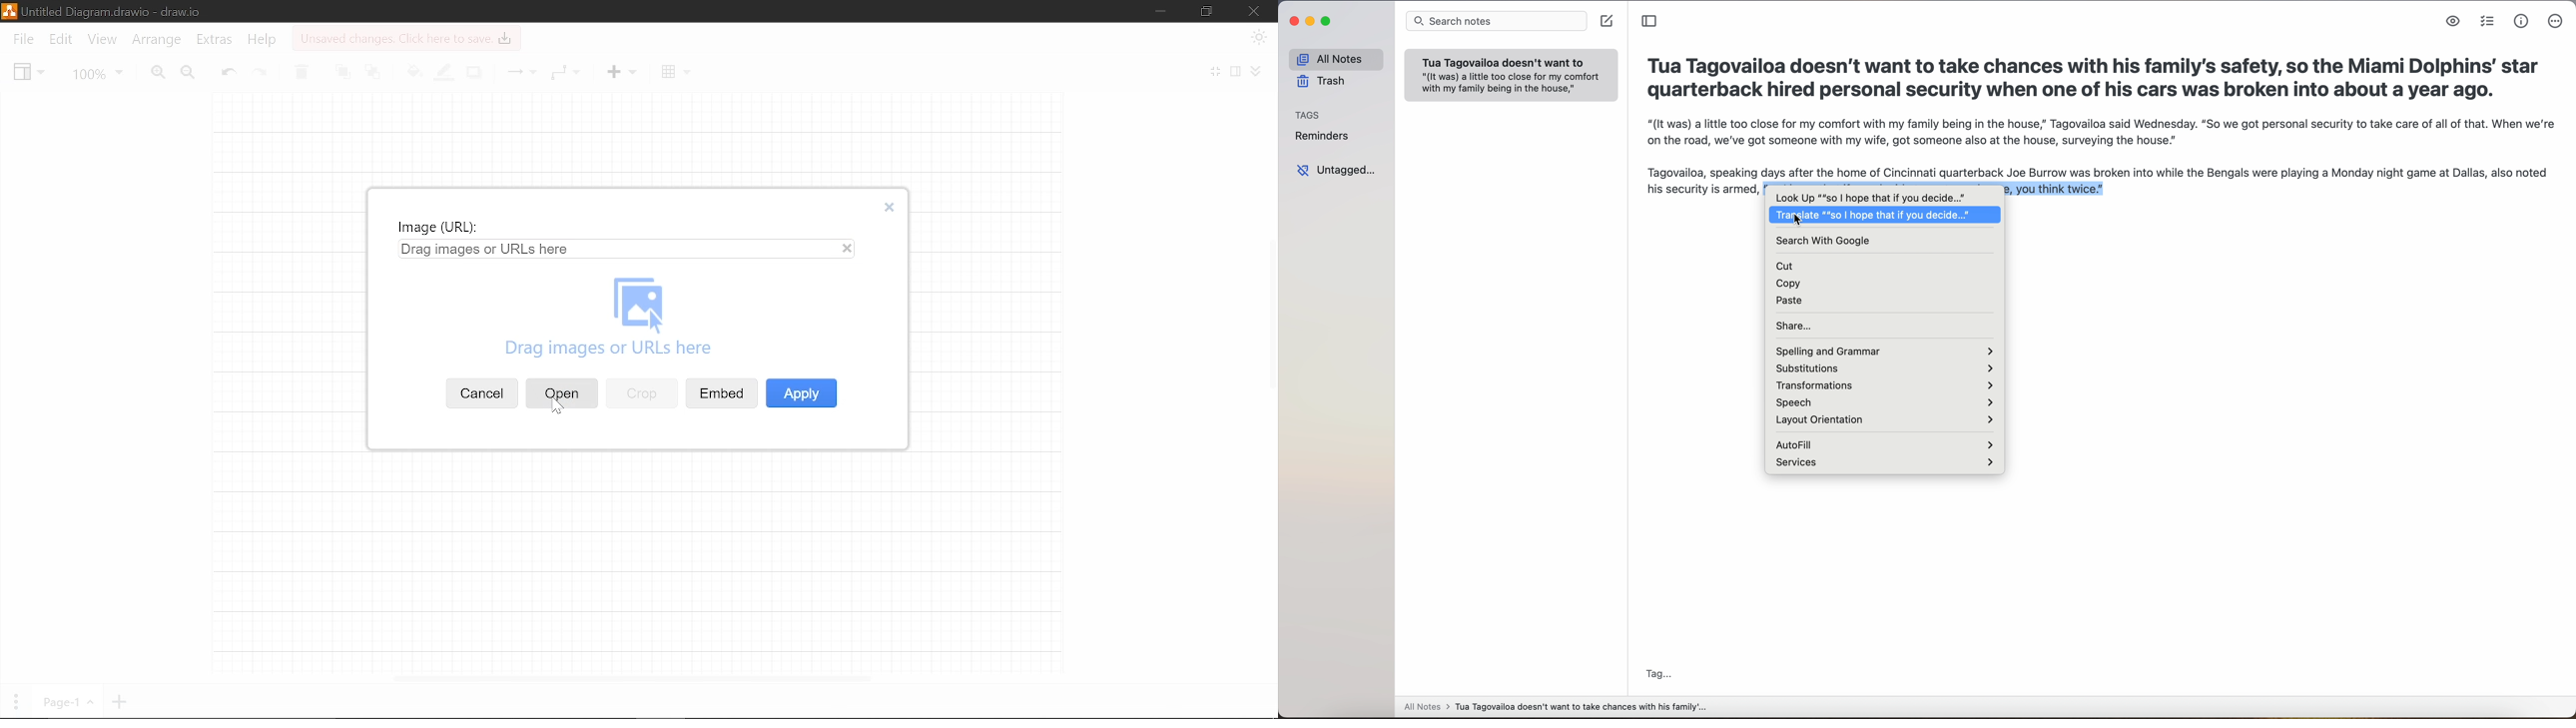  Describe the element at coordinates (375, 71) in the screenshot. I see `To back` at that location.